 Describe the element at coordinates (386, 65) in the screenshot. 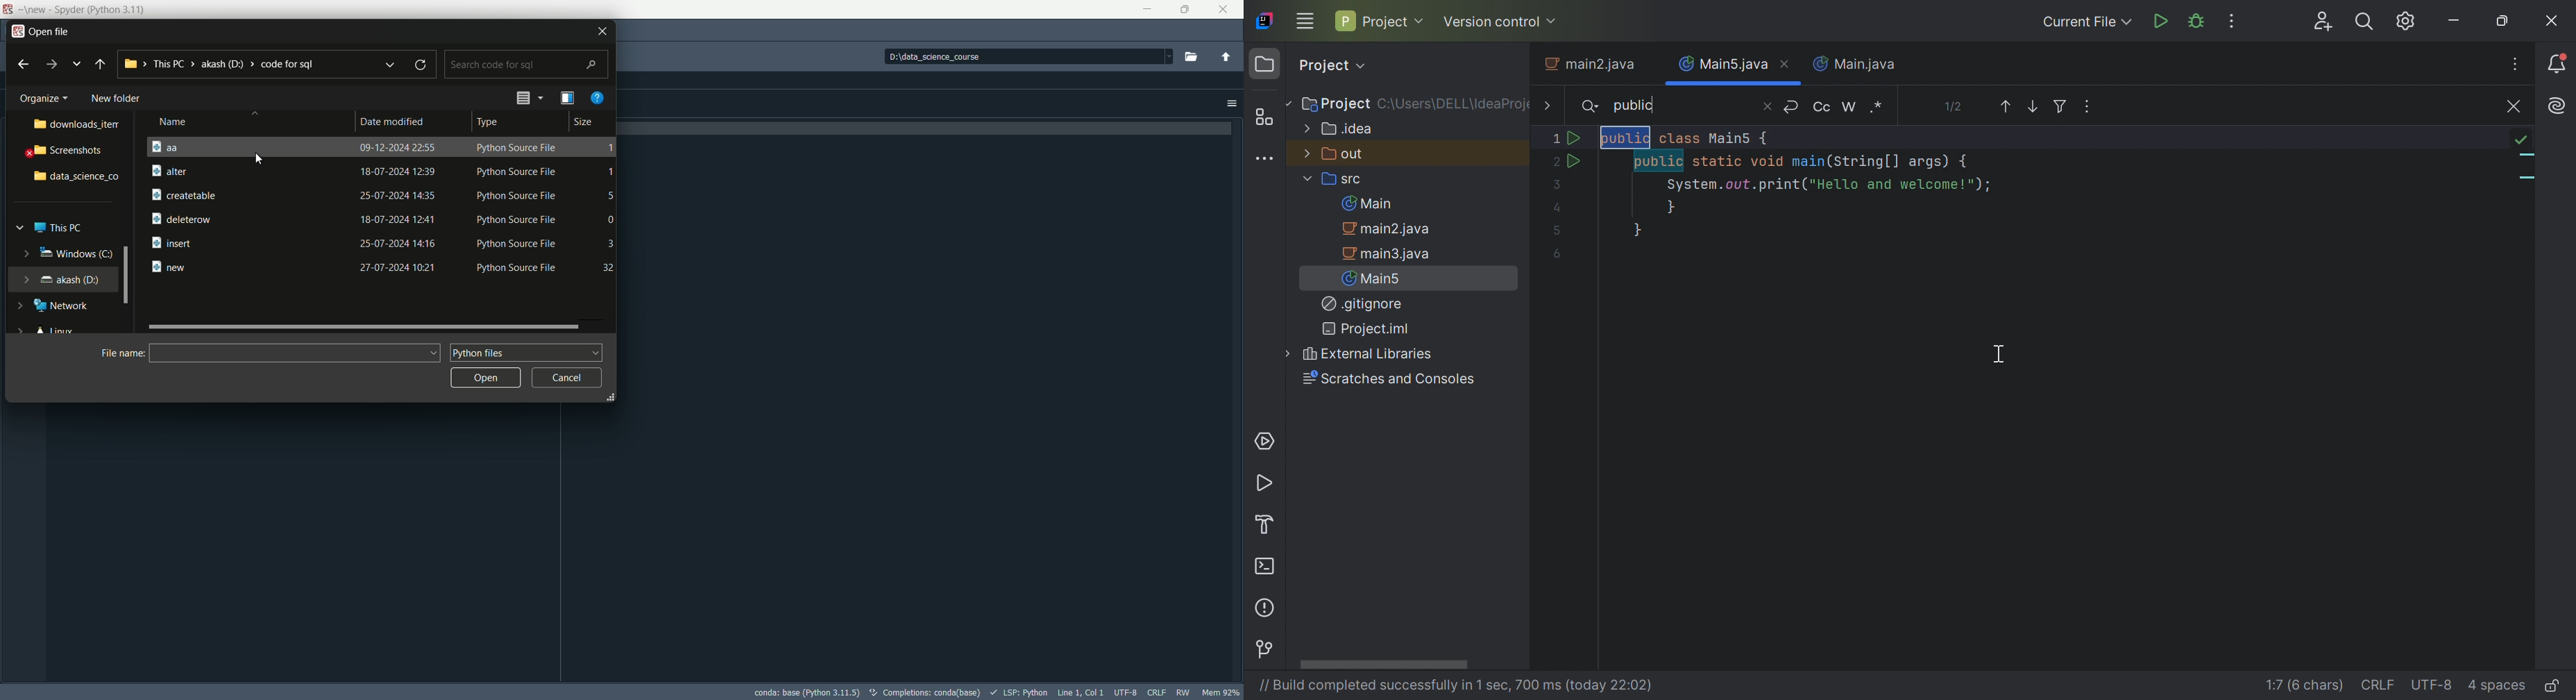

I see `` at that location.